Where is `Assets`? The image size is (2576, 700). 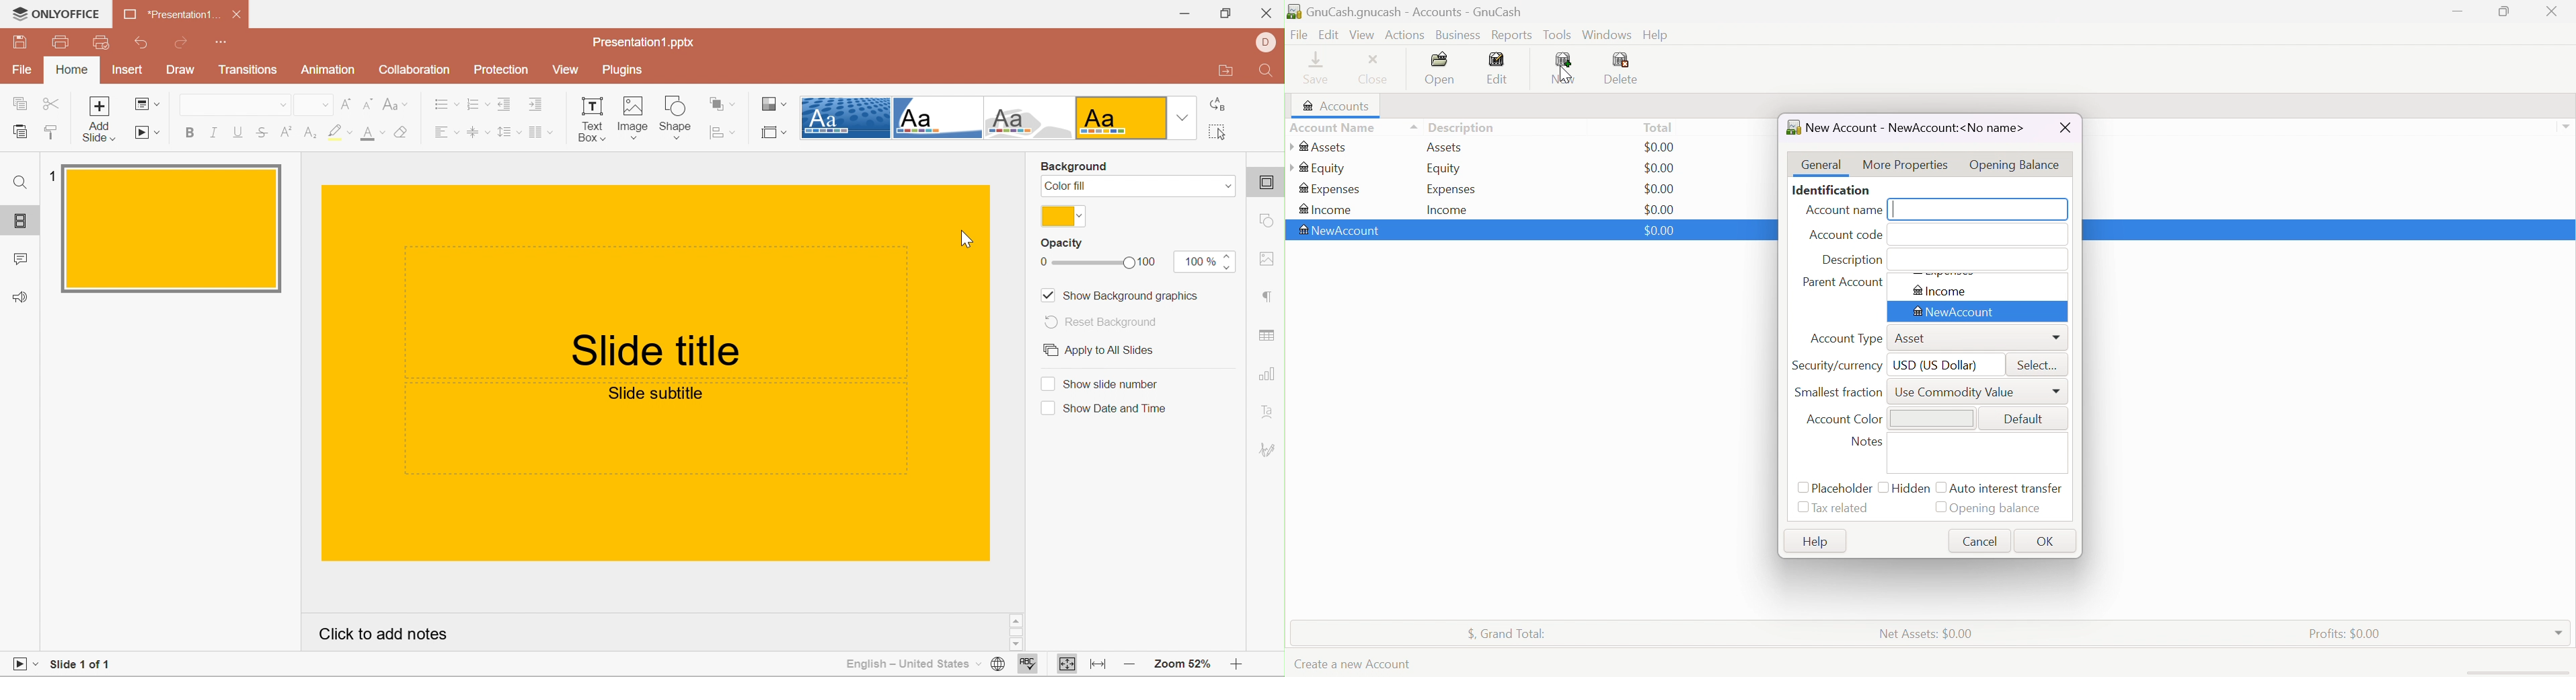 Assets is located at coordinates (1447, 148).